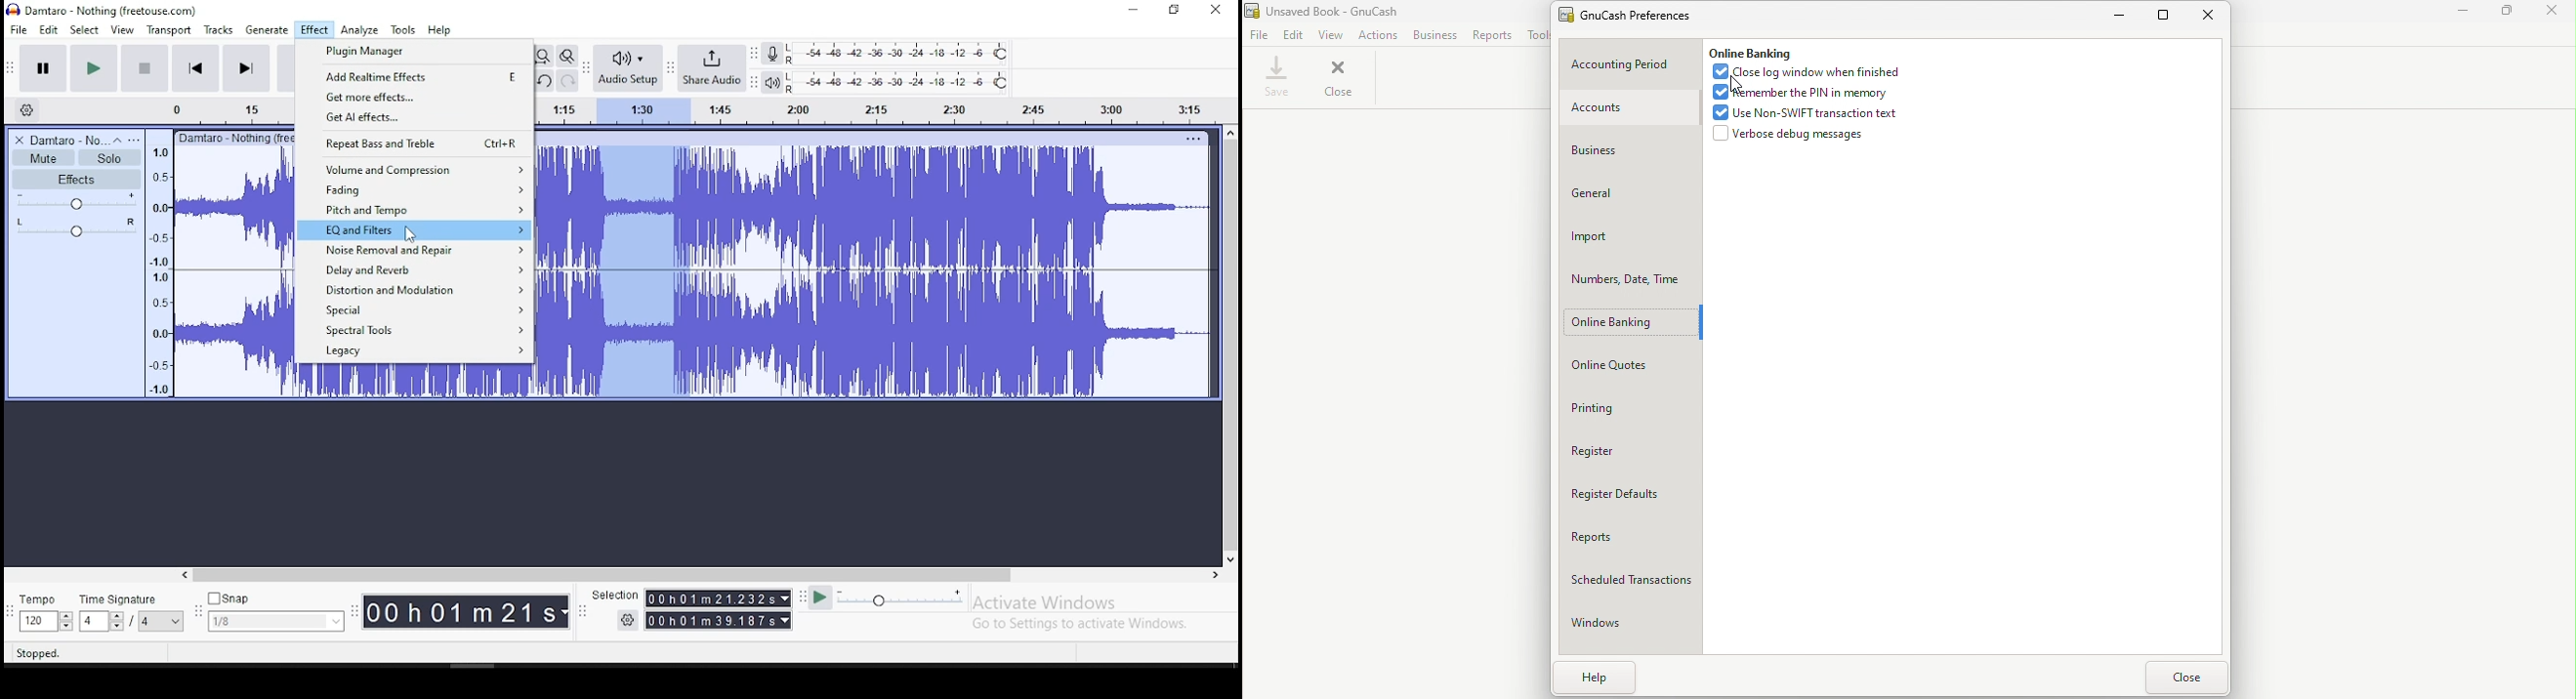 Image resolution: width=2576 pixels, height=700 pixels. What do you see at coordinates (360, 30) in the screenshot?
I see `analyze` at bounding box center [360, 30].